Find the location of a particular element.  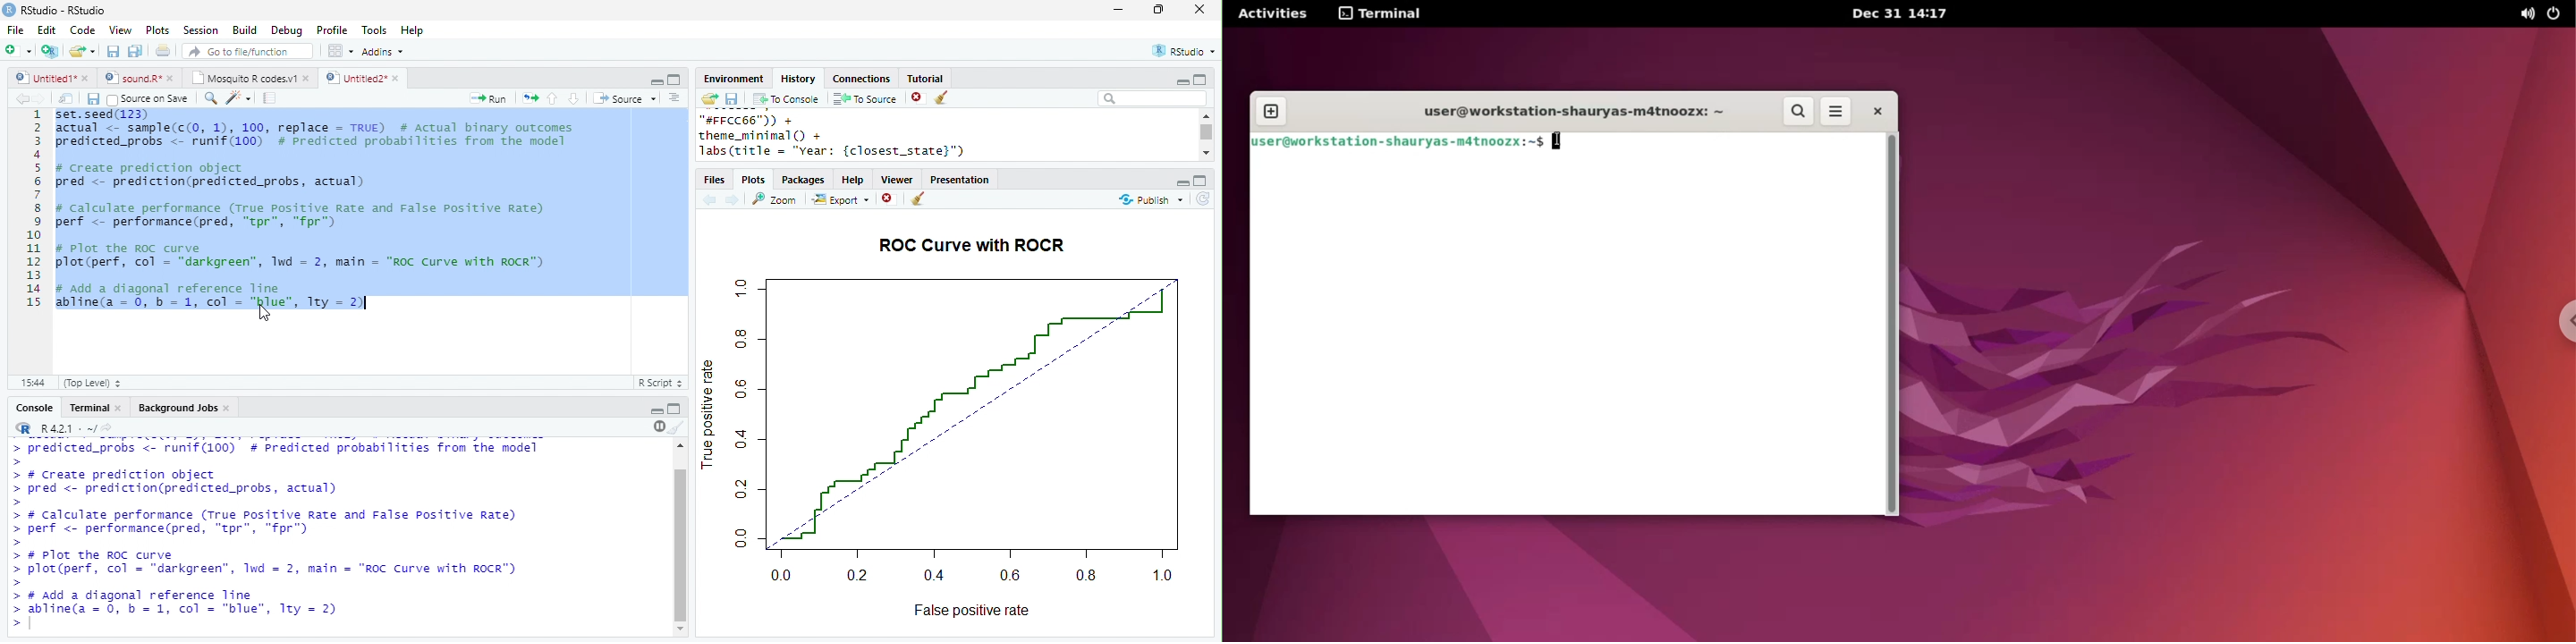

close file is located at coordinates (919, 98).